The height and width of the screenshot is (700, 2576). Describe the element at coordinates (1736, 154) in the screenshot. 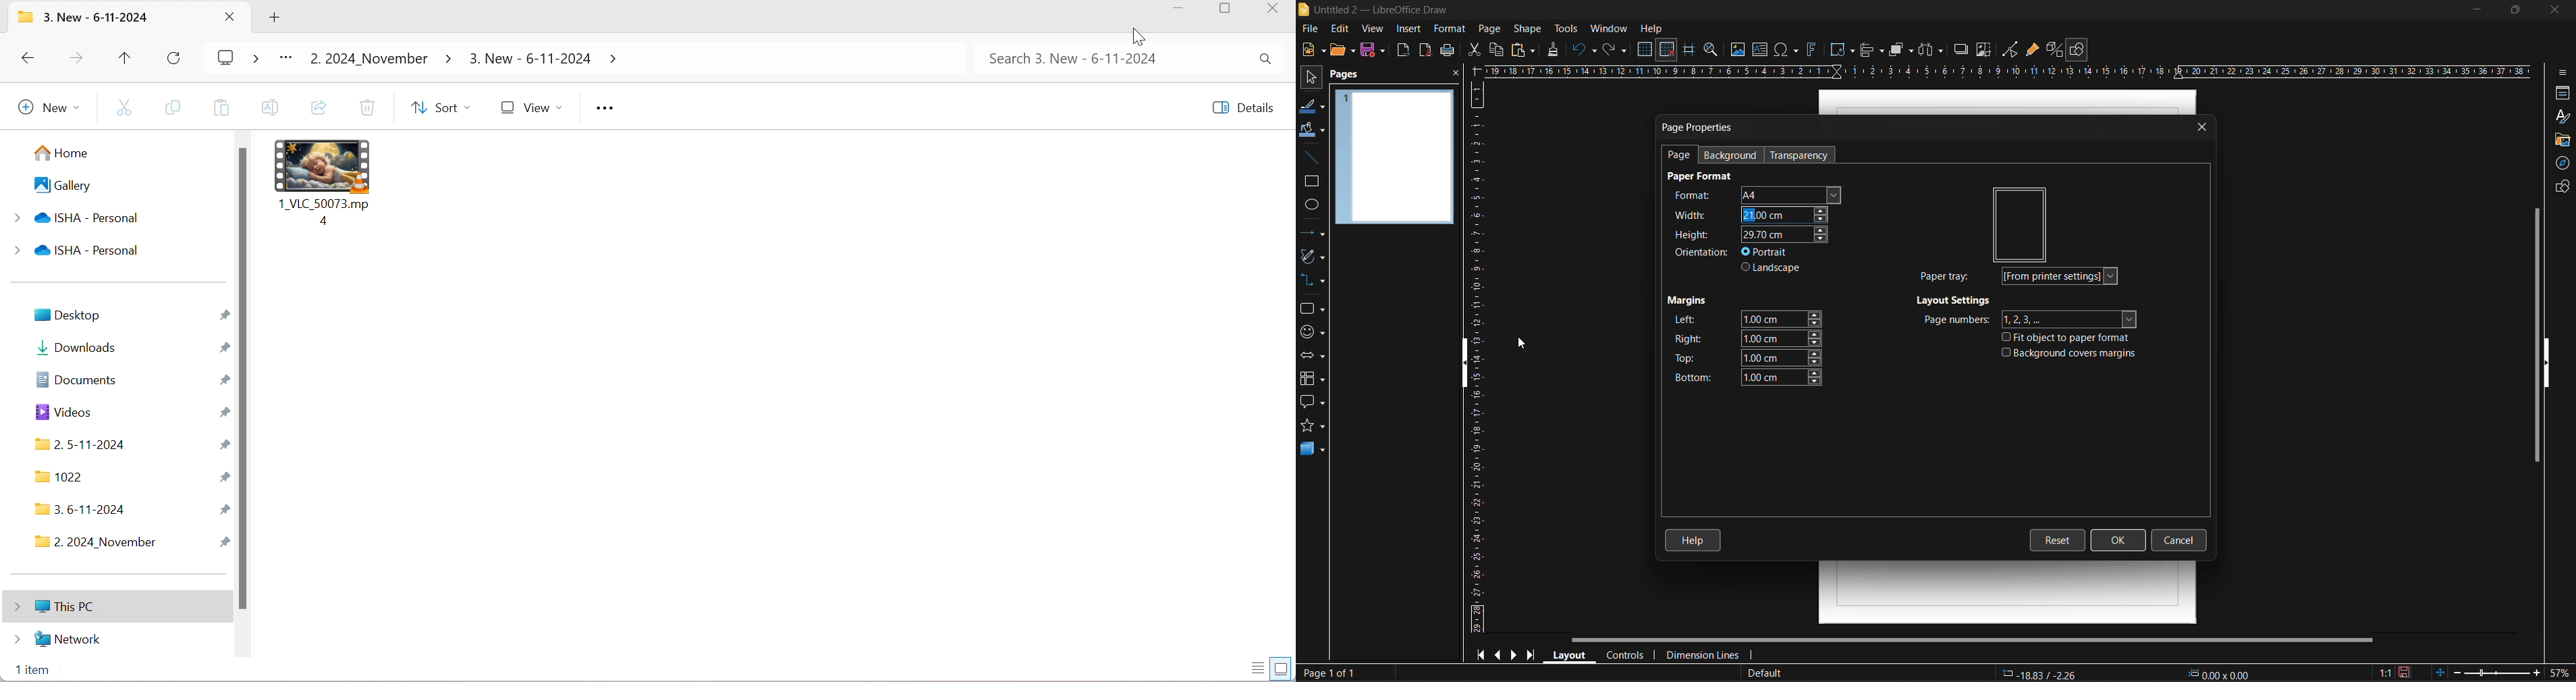

I see `background` at that location.